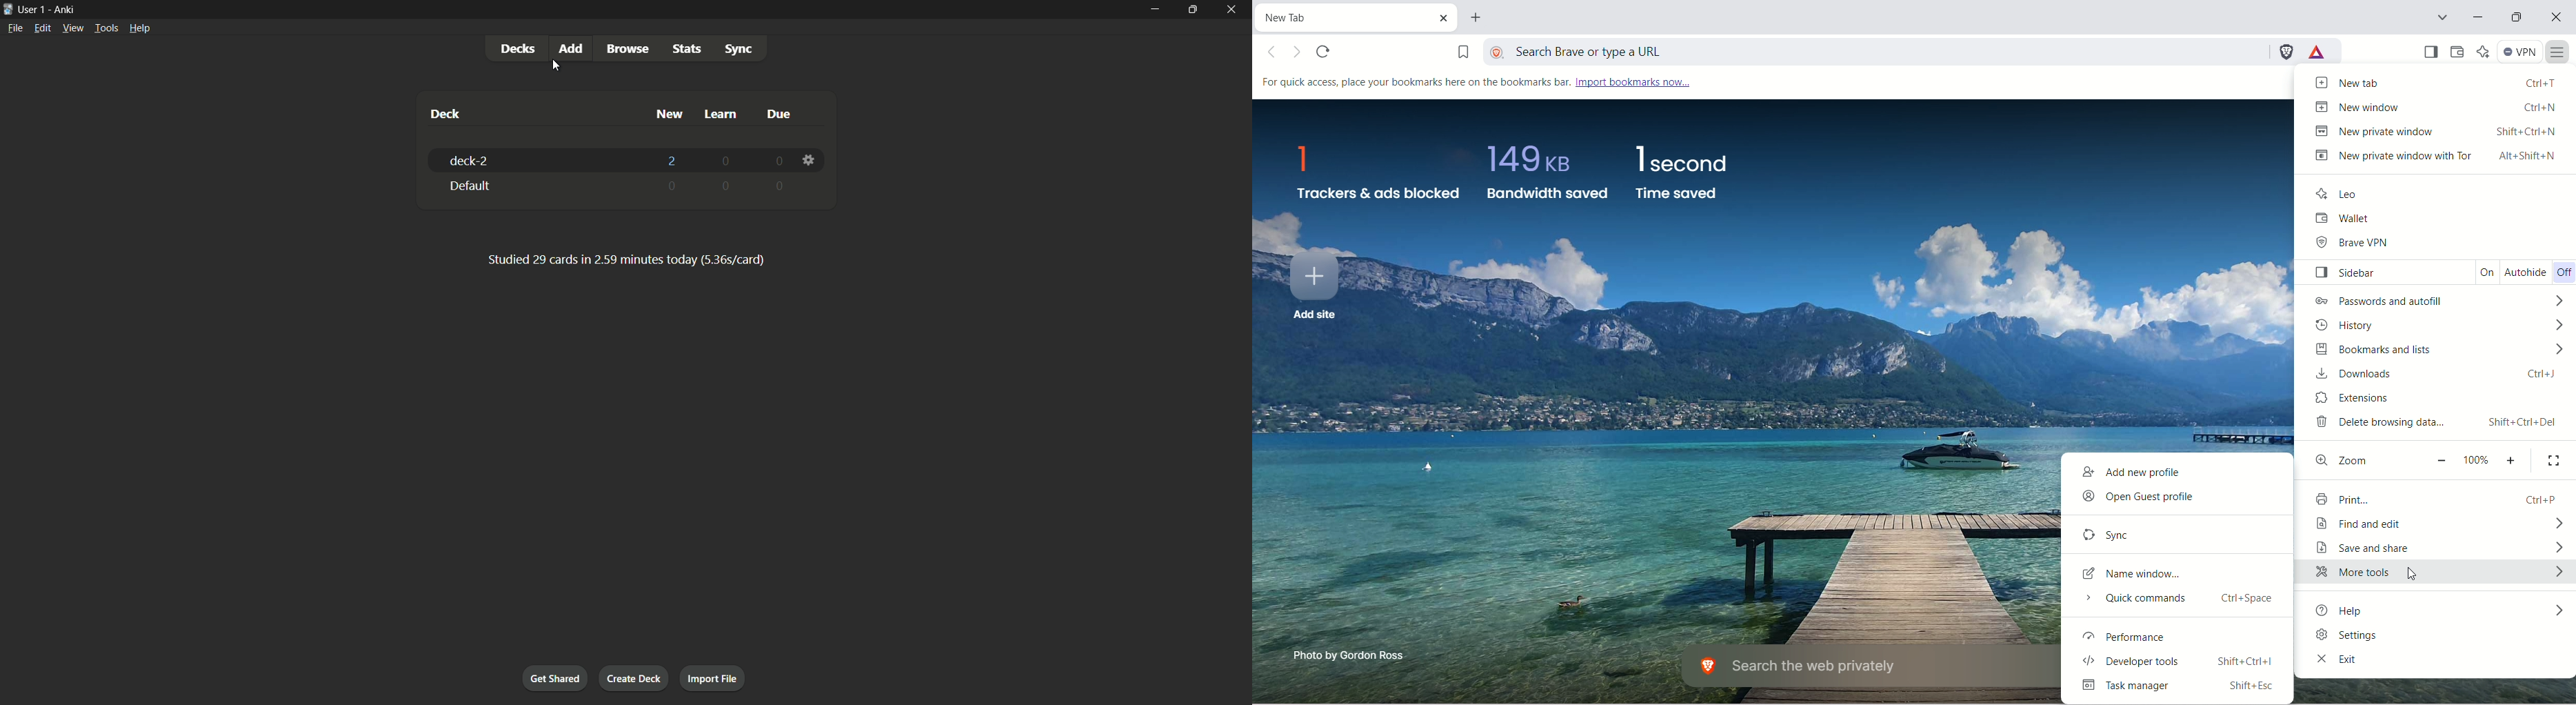  Describe the element at coordinates (670, 185) in the screenshot. I see `0` at that location.